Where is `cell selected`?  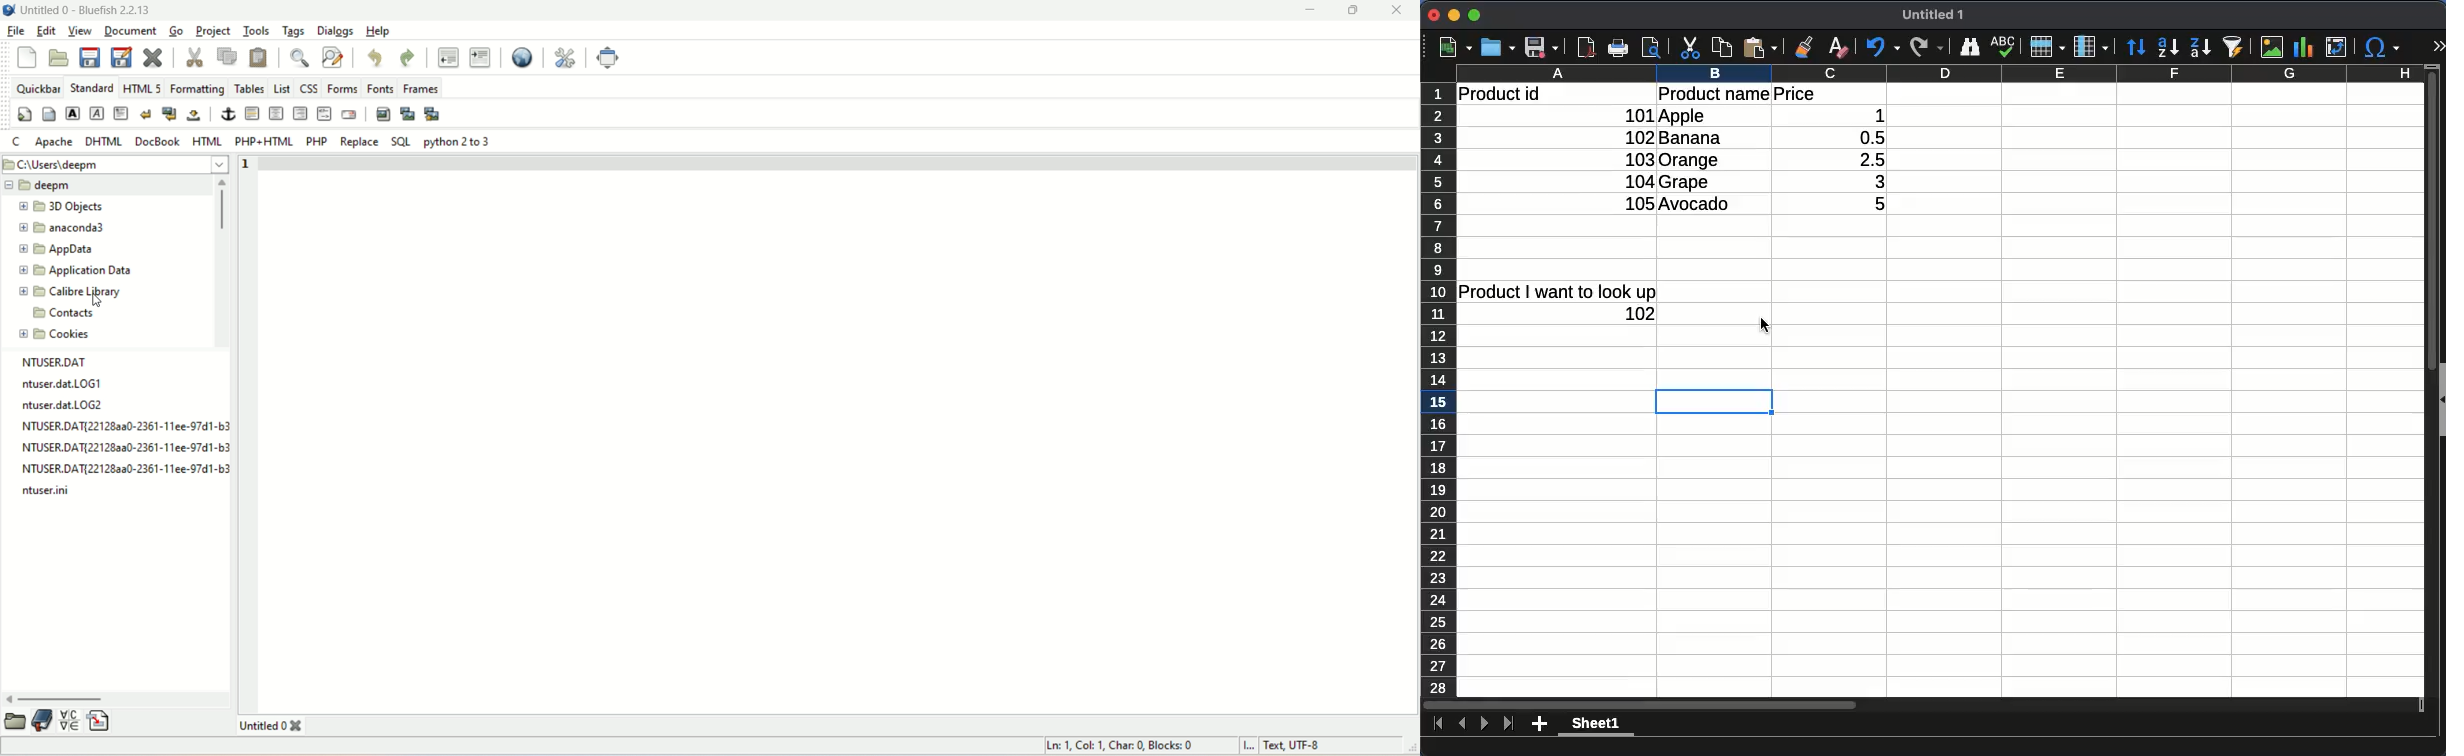 cell selected is located at coordinates (1714, 402).